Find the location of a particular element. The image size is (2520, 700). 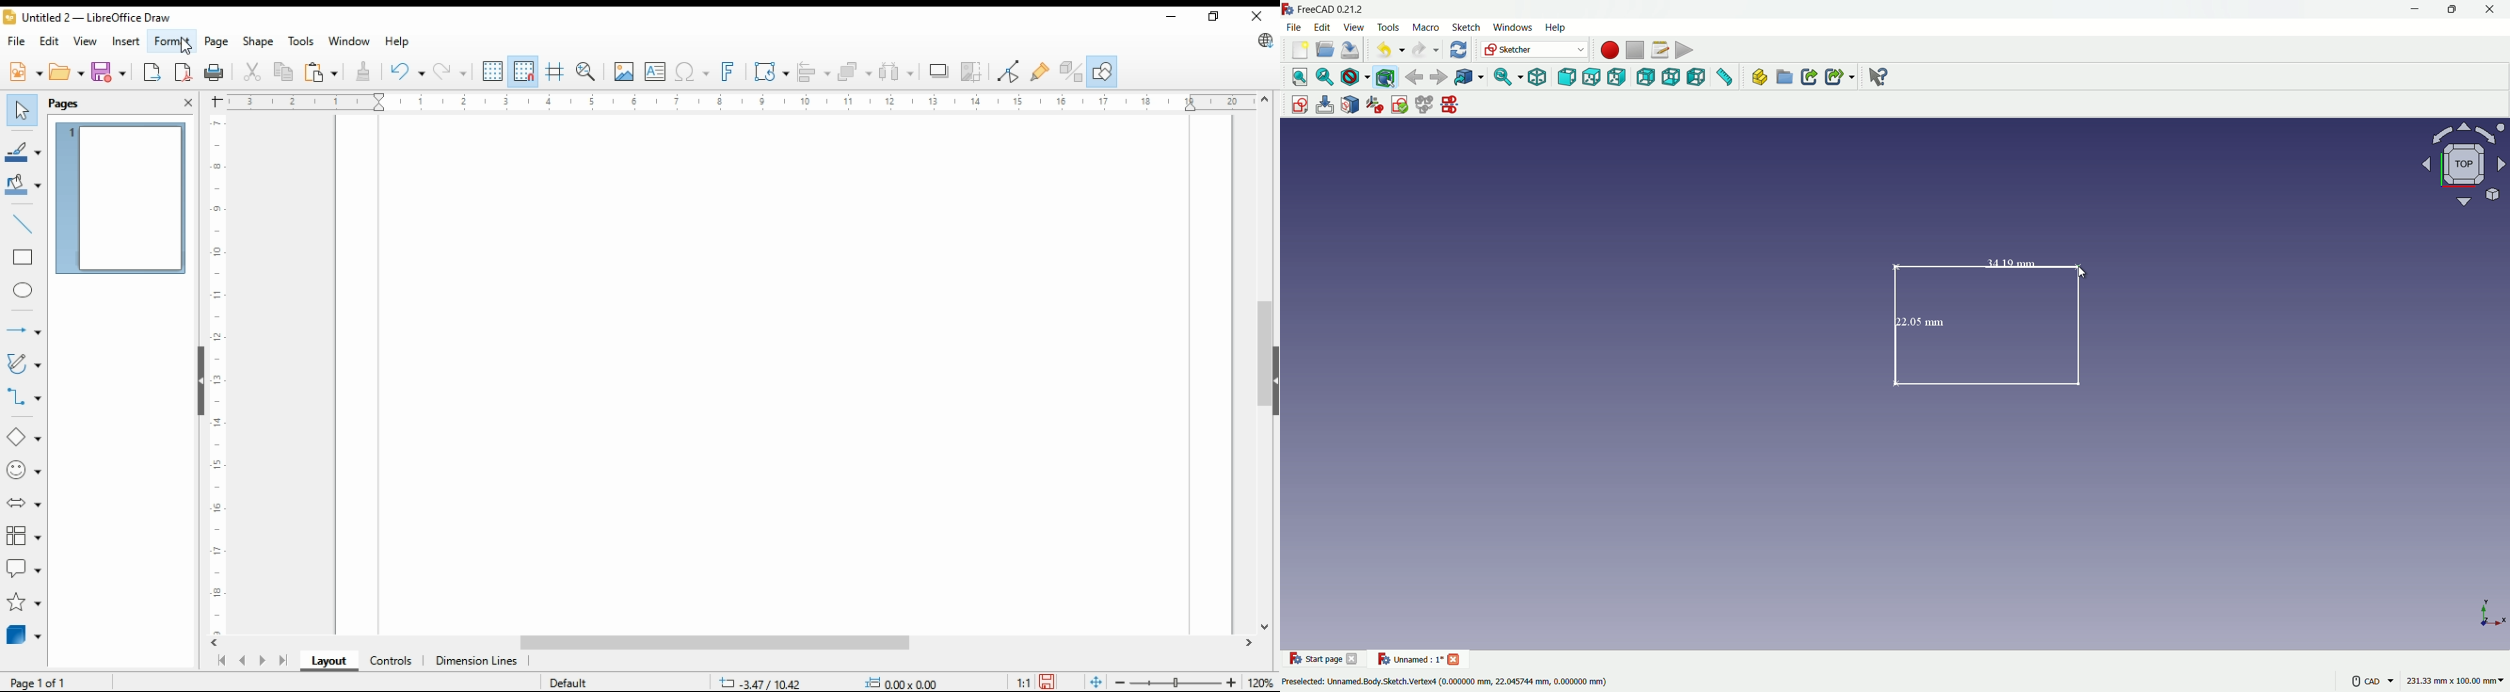

window is located at coordinates (348, 41).